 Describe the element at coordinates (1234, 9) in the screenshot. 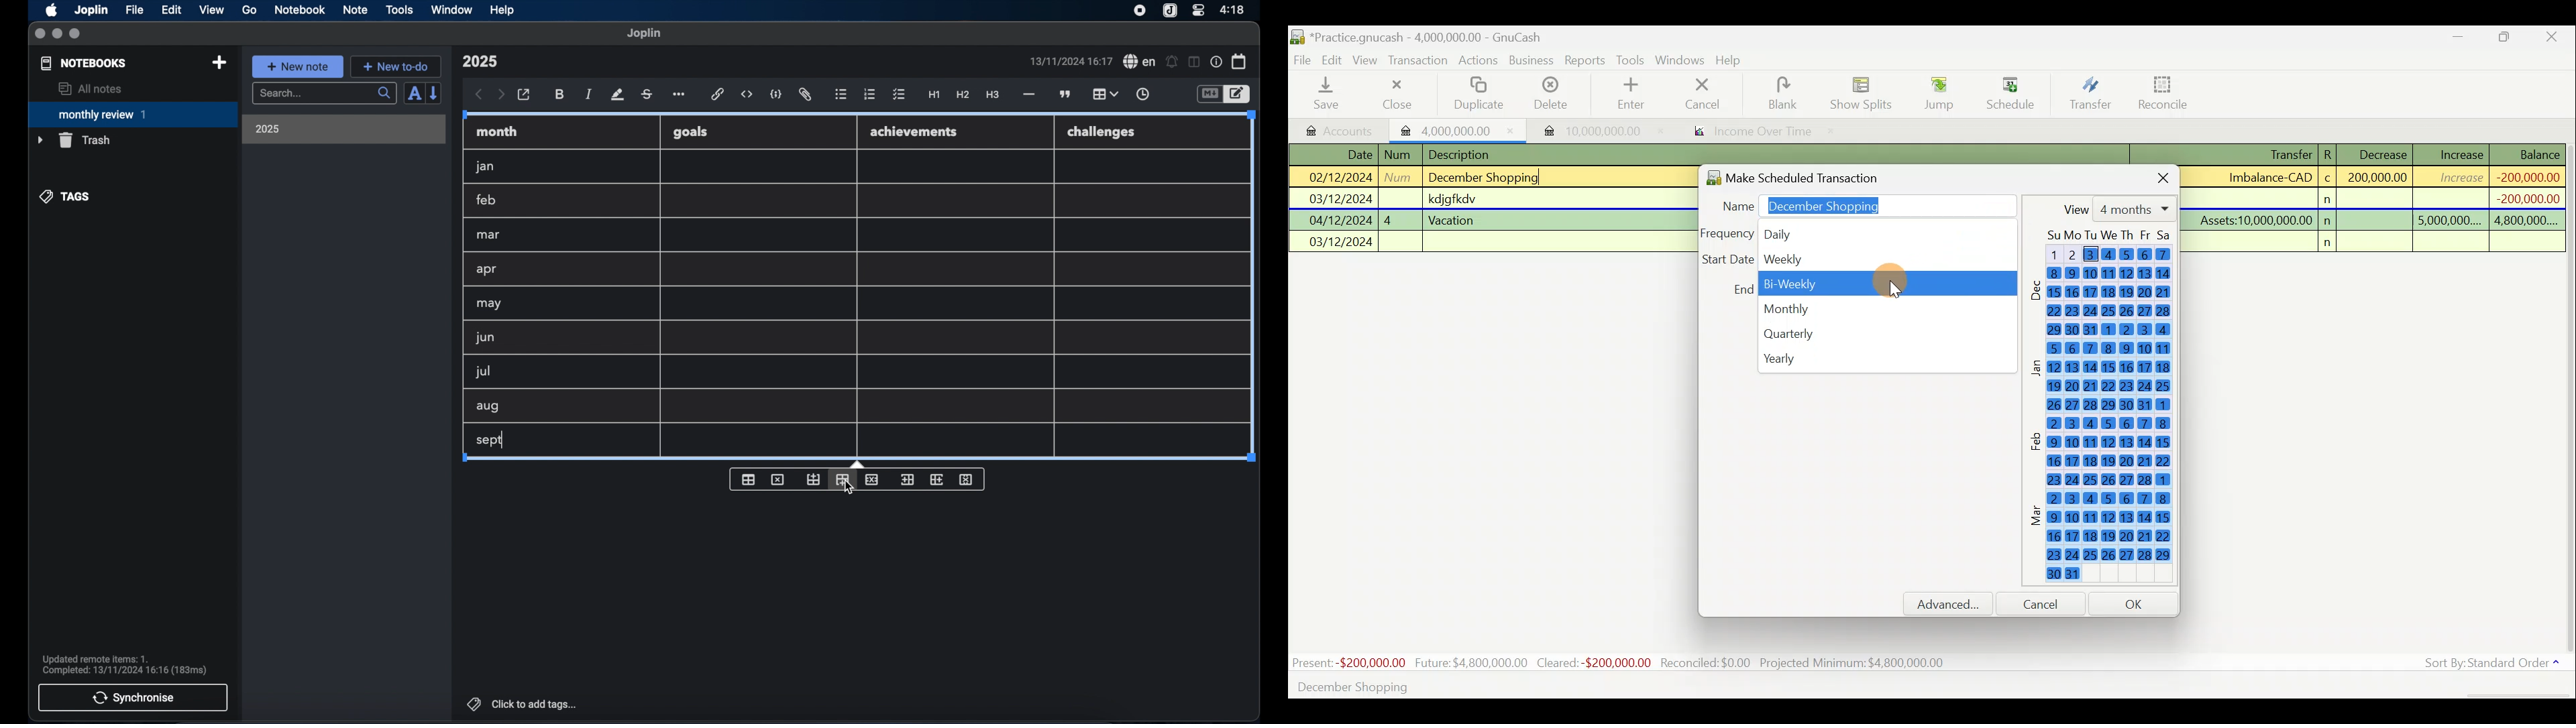

I see `time` at that location.